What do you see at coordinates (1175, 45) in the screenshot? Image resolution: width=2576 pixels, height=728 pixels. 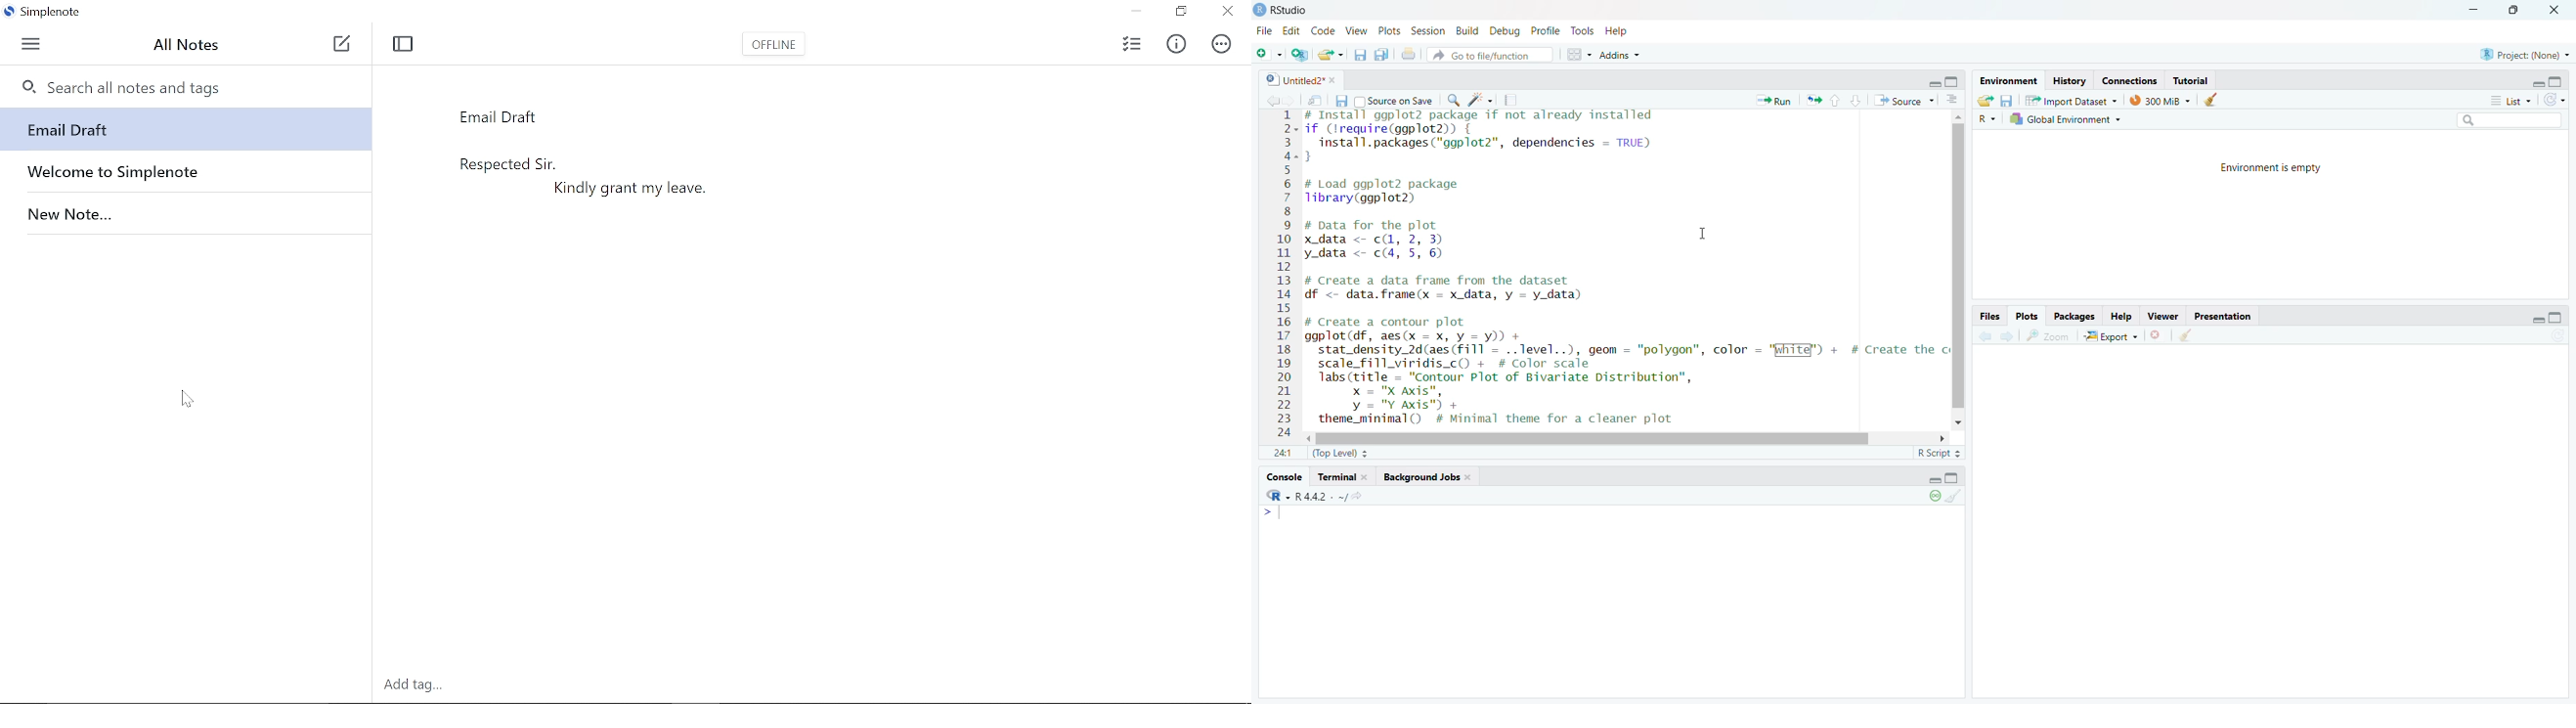 I see `Info` at bounding box center [1175, 45].